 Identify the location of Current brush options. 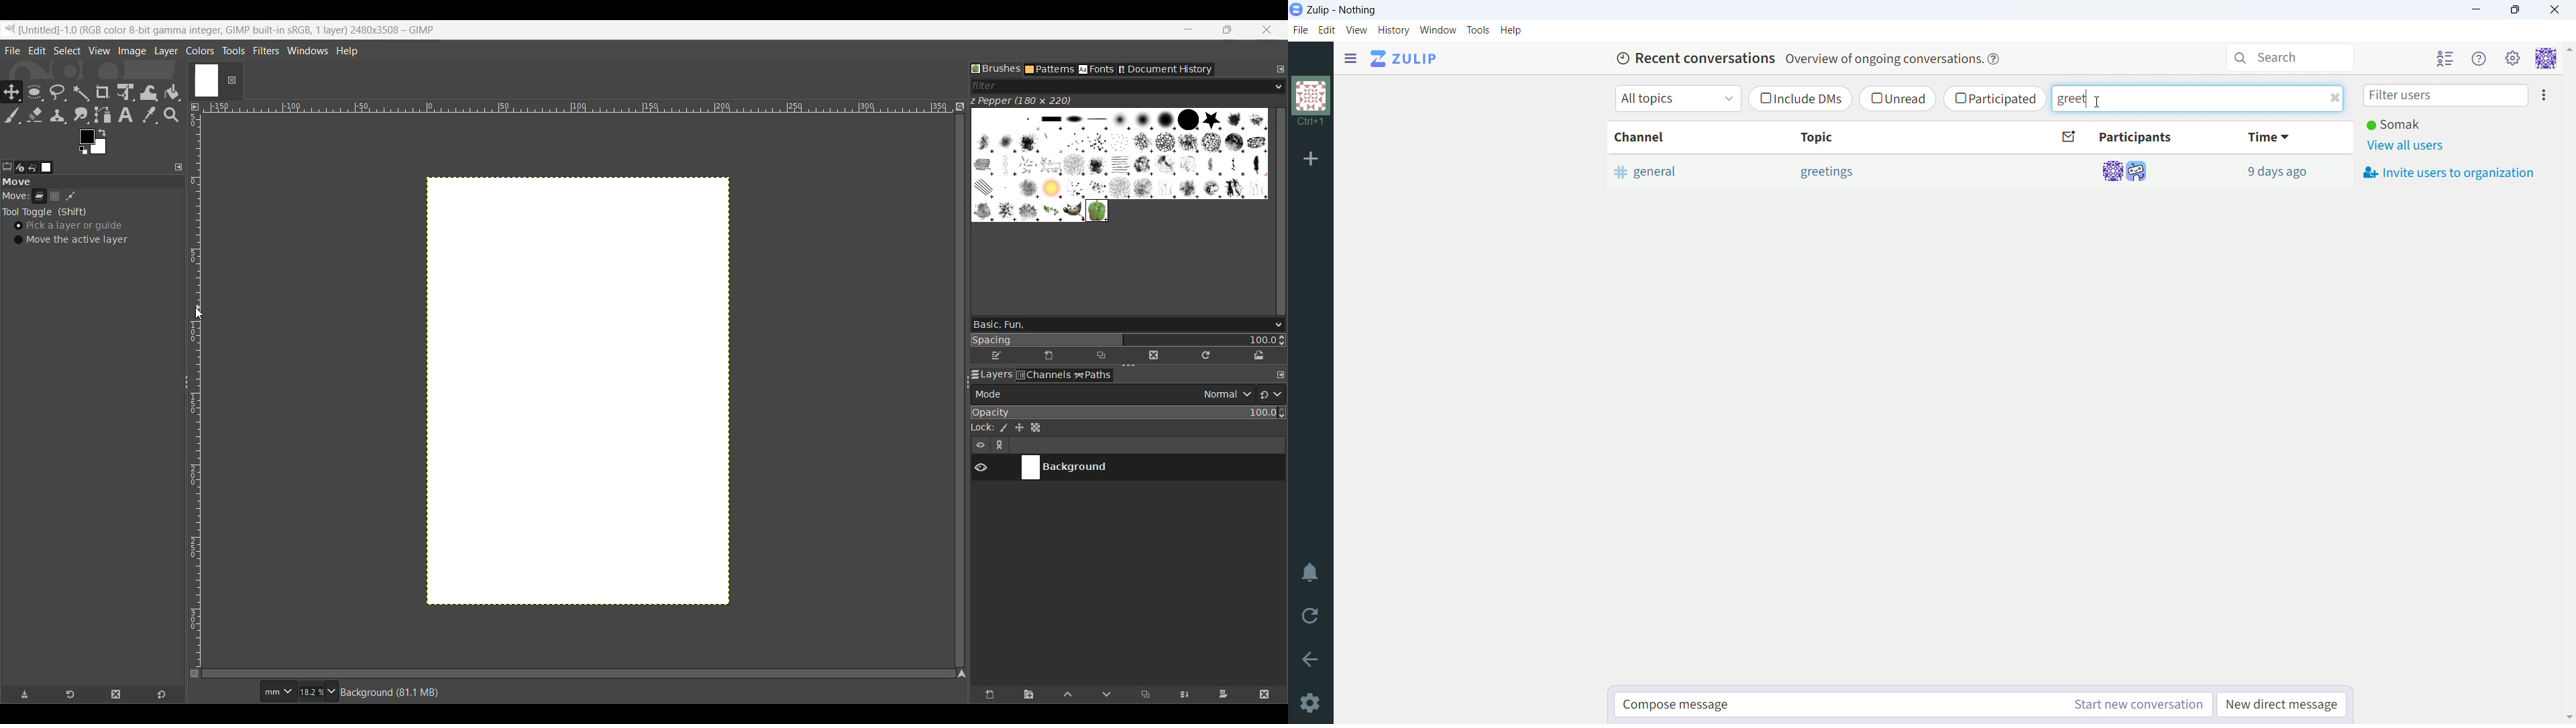
(1120, 165).